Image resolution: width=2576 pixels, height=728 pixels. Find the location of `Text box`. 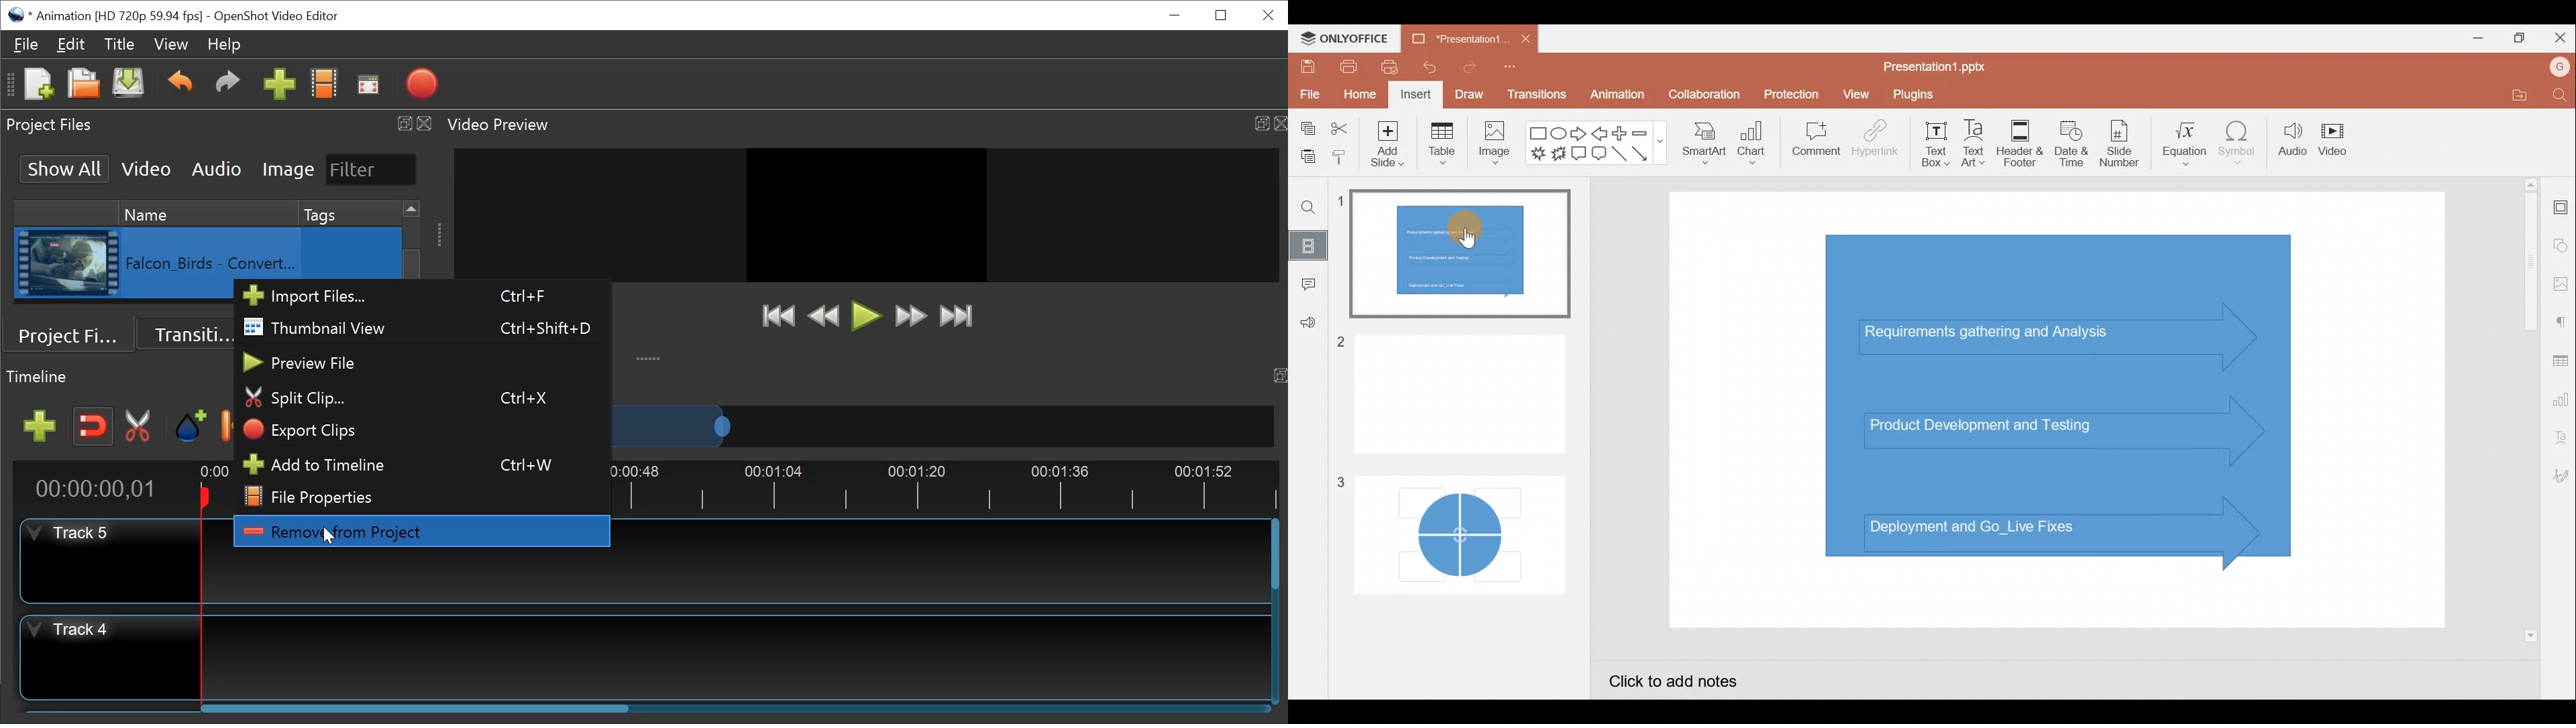

Text box is located at coordinates (1932, 144).